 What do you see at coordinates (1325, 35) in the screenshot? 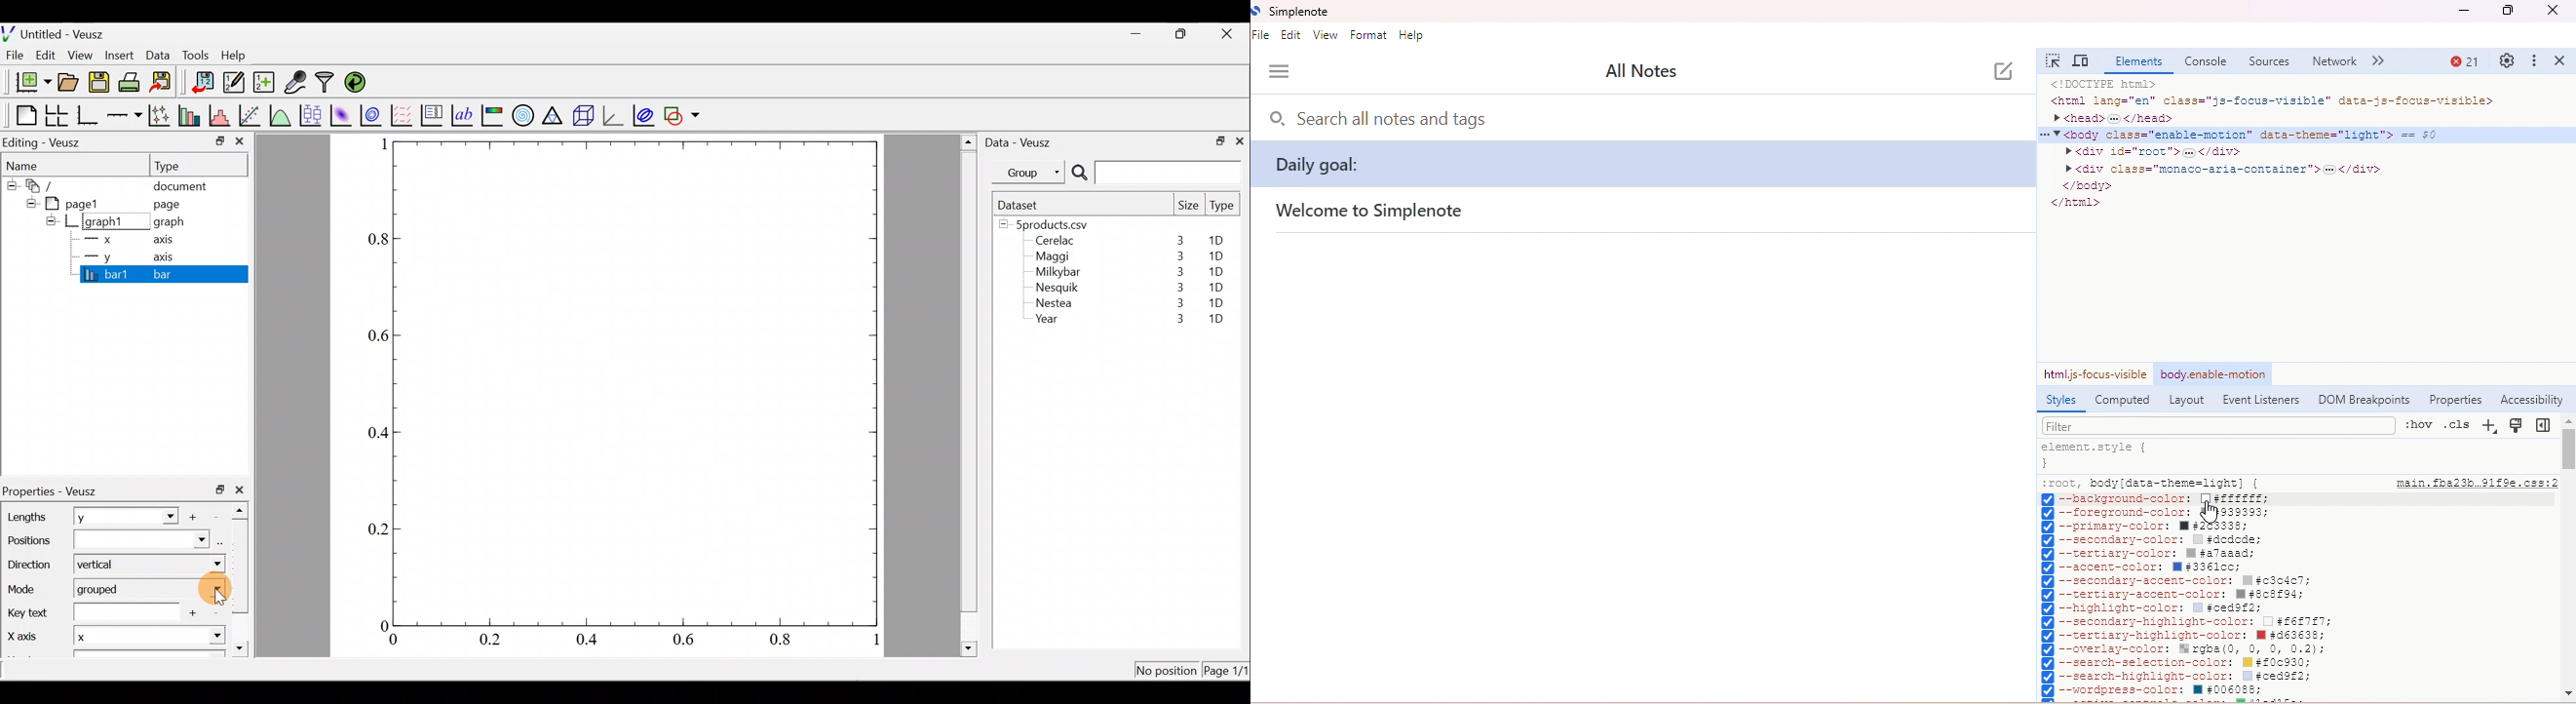
I see `view` at bounding box center [1325, 35].